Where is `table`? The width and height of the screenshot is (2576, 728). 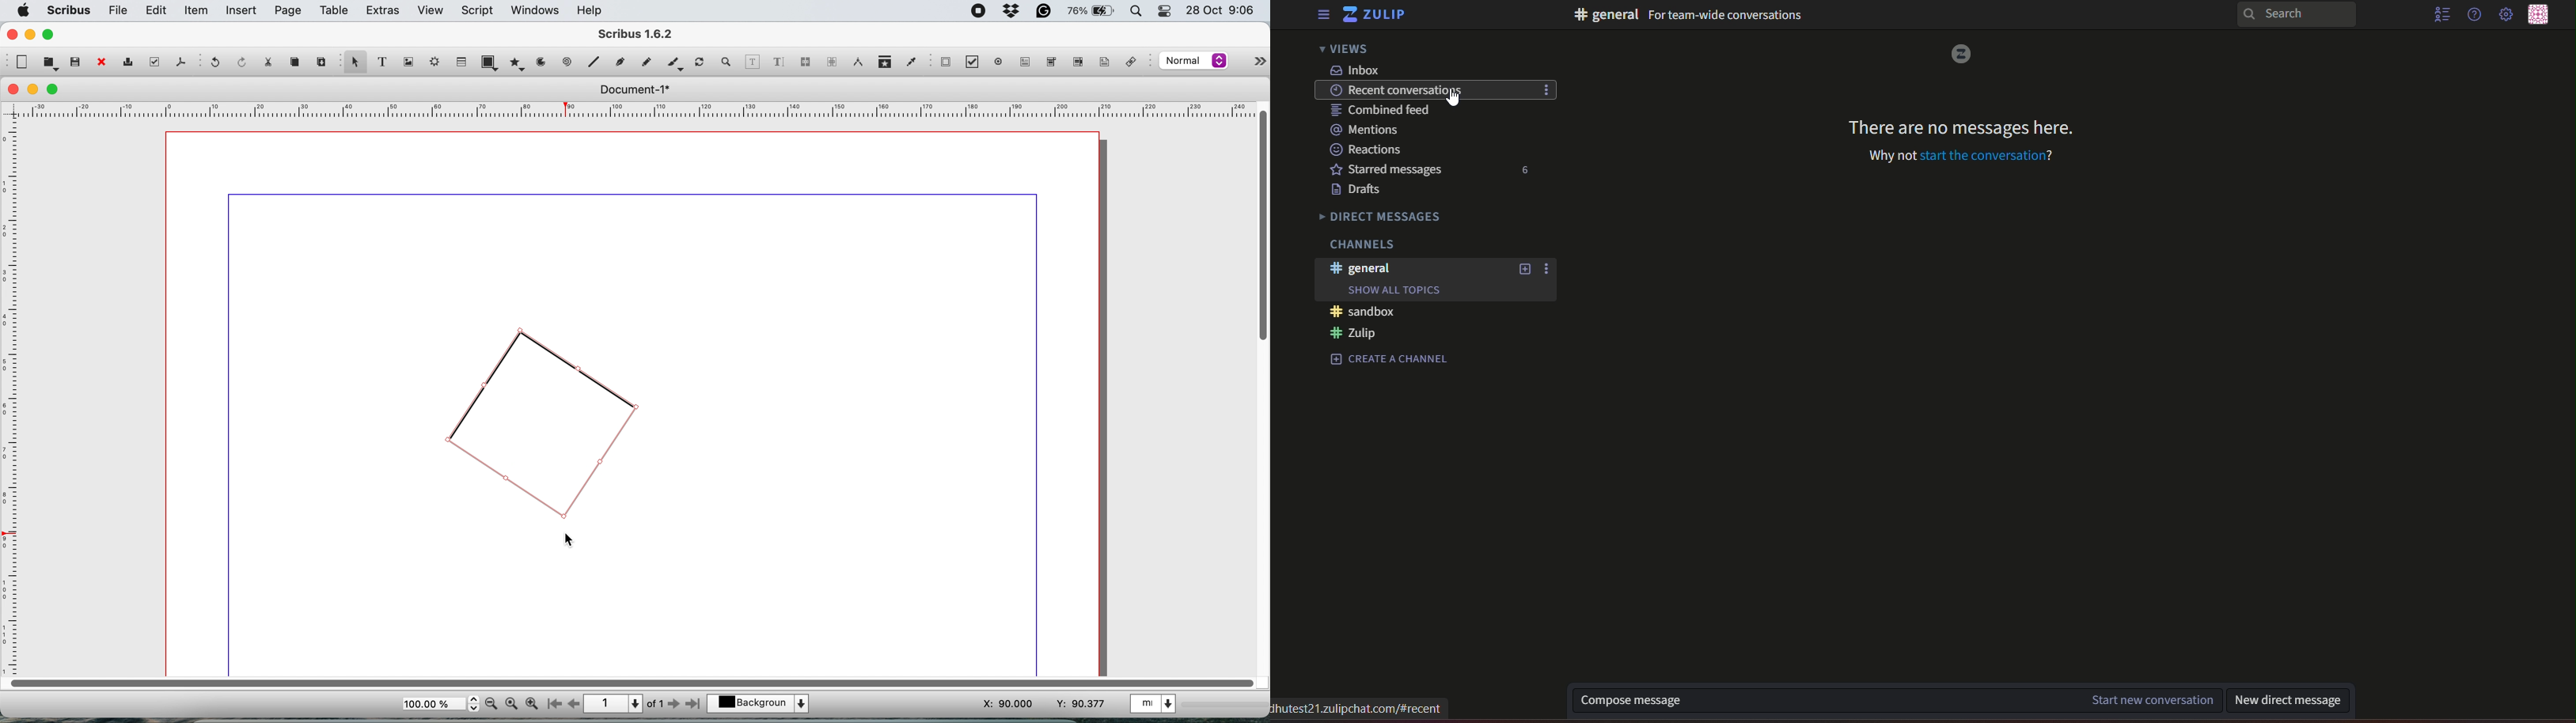 table is located at coordinates (463, 63).